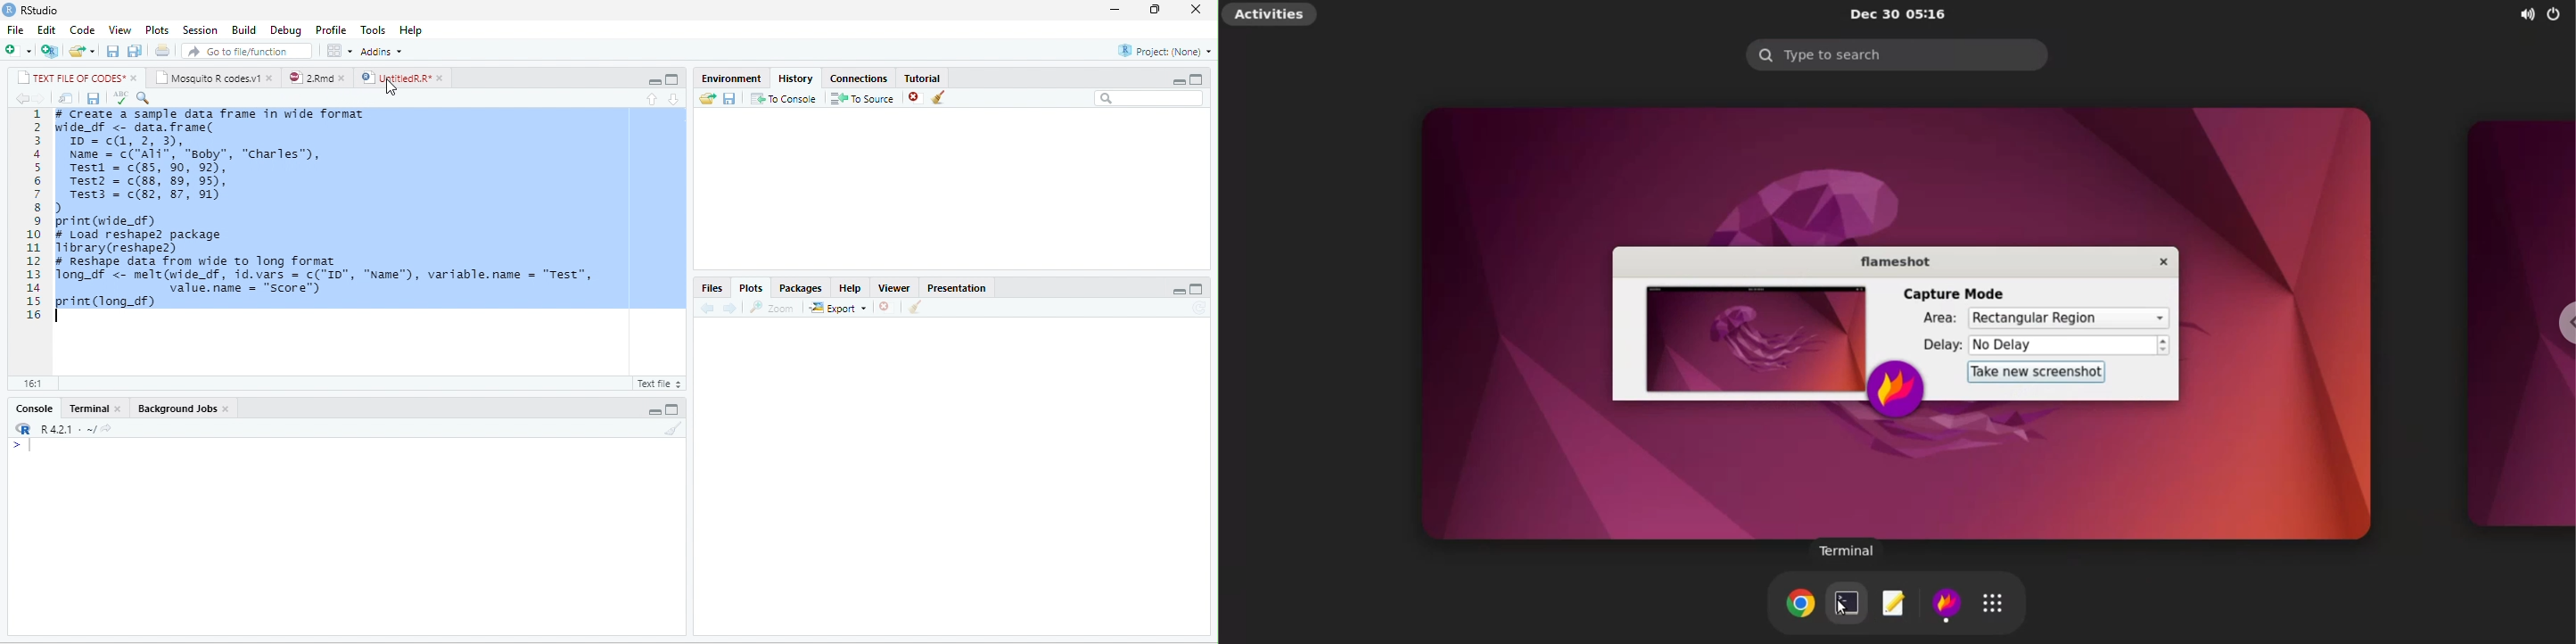 Image resolution: width=2576 pixels, height=644 pixels. I want to click on Terminal, so click(87, 408).